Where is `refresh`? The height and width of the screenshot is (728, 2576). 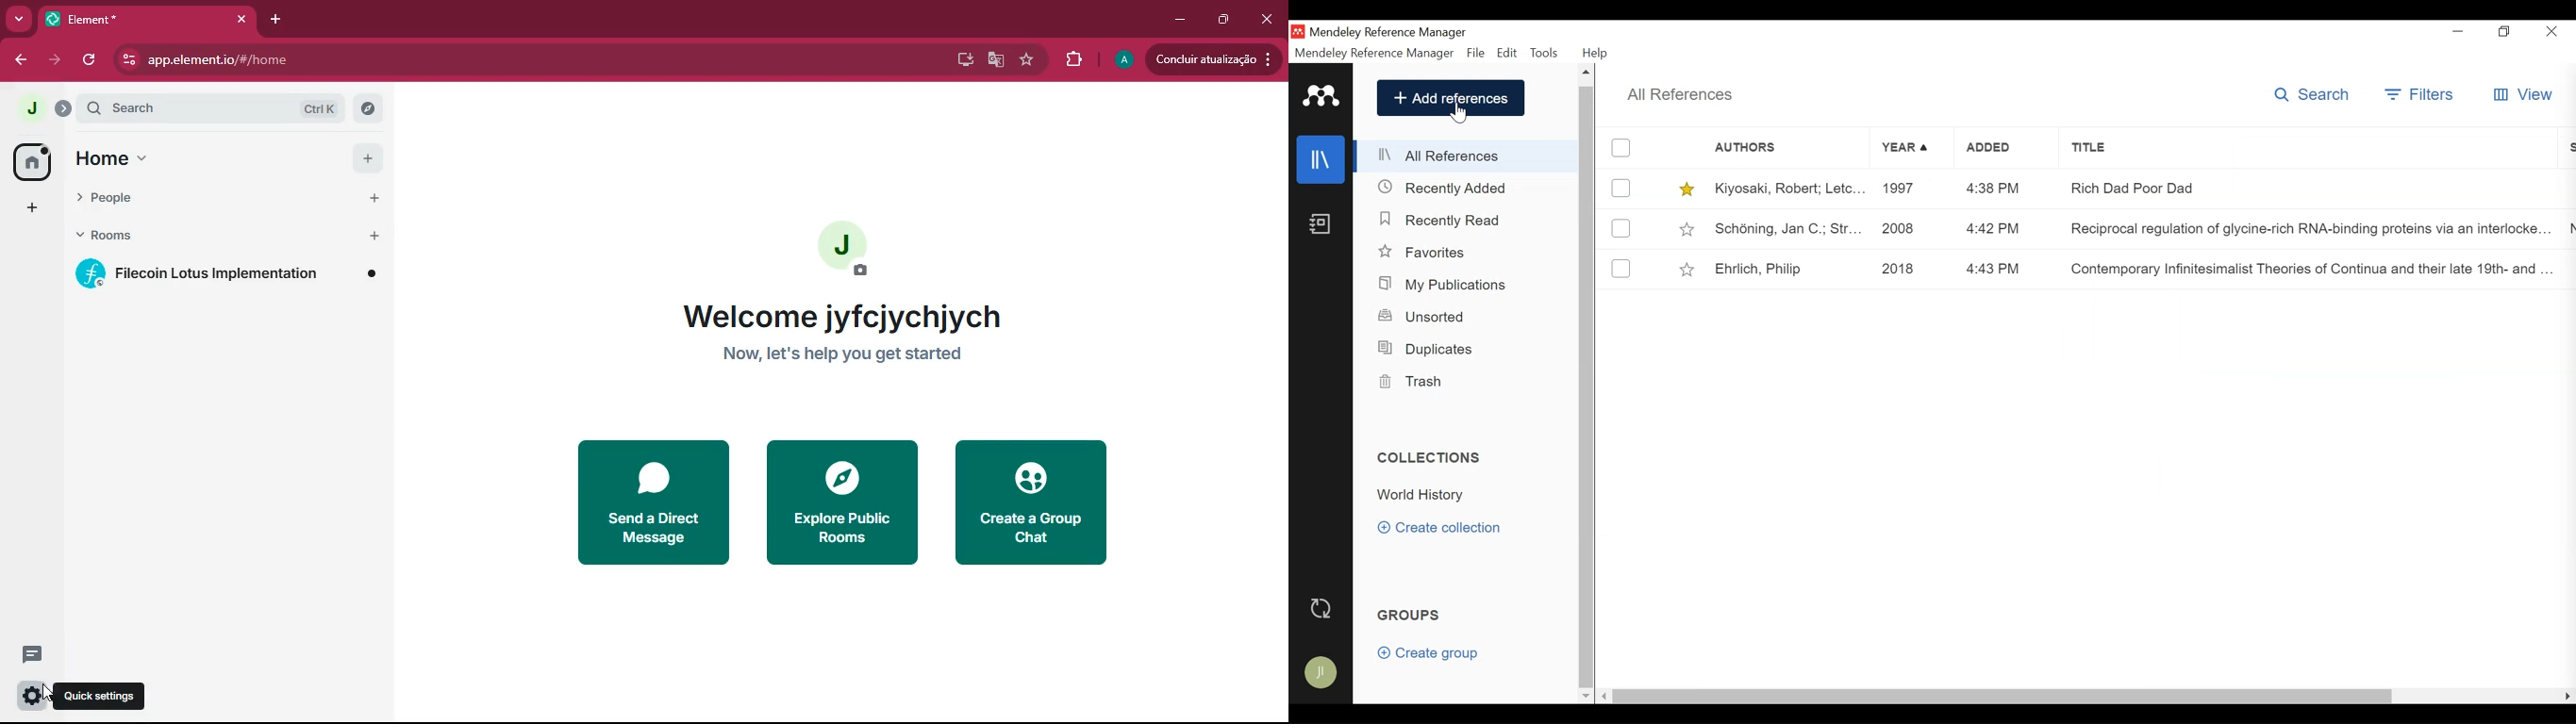 refresh is located at coordinates (89, 61).